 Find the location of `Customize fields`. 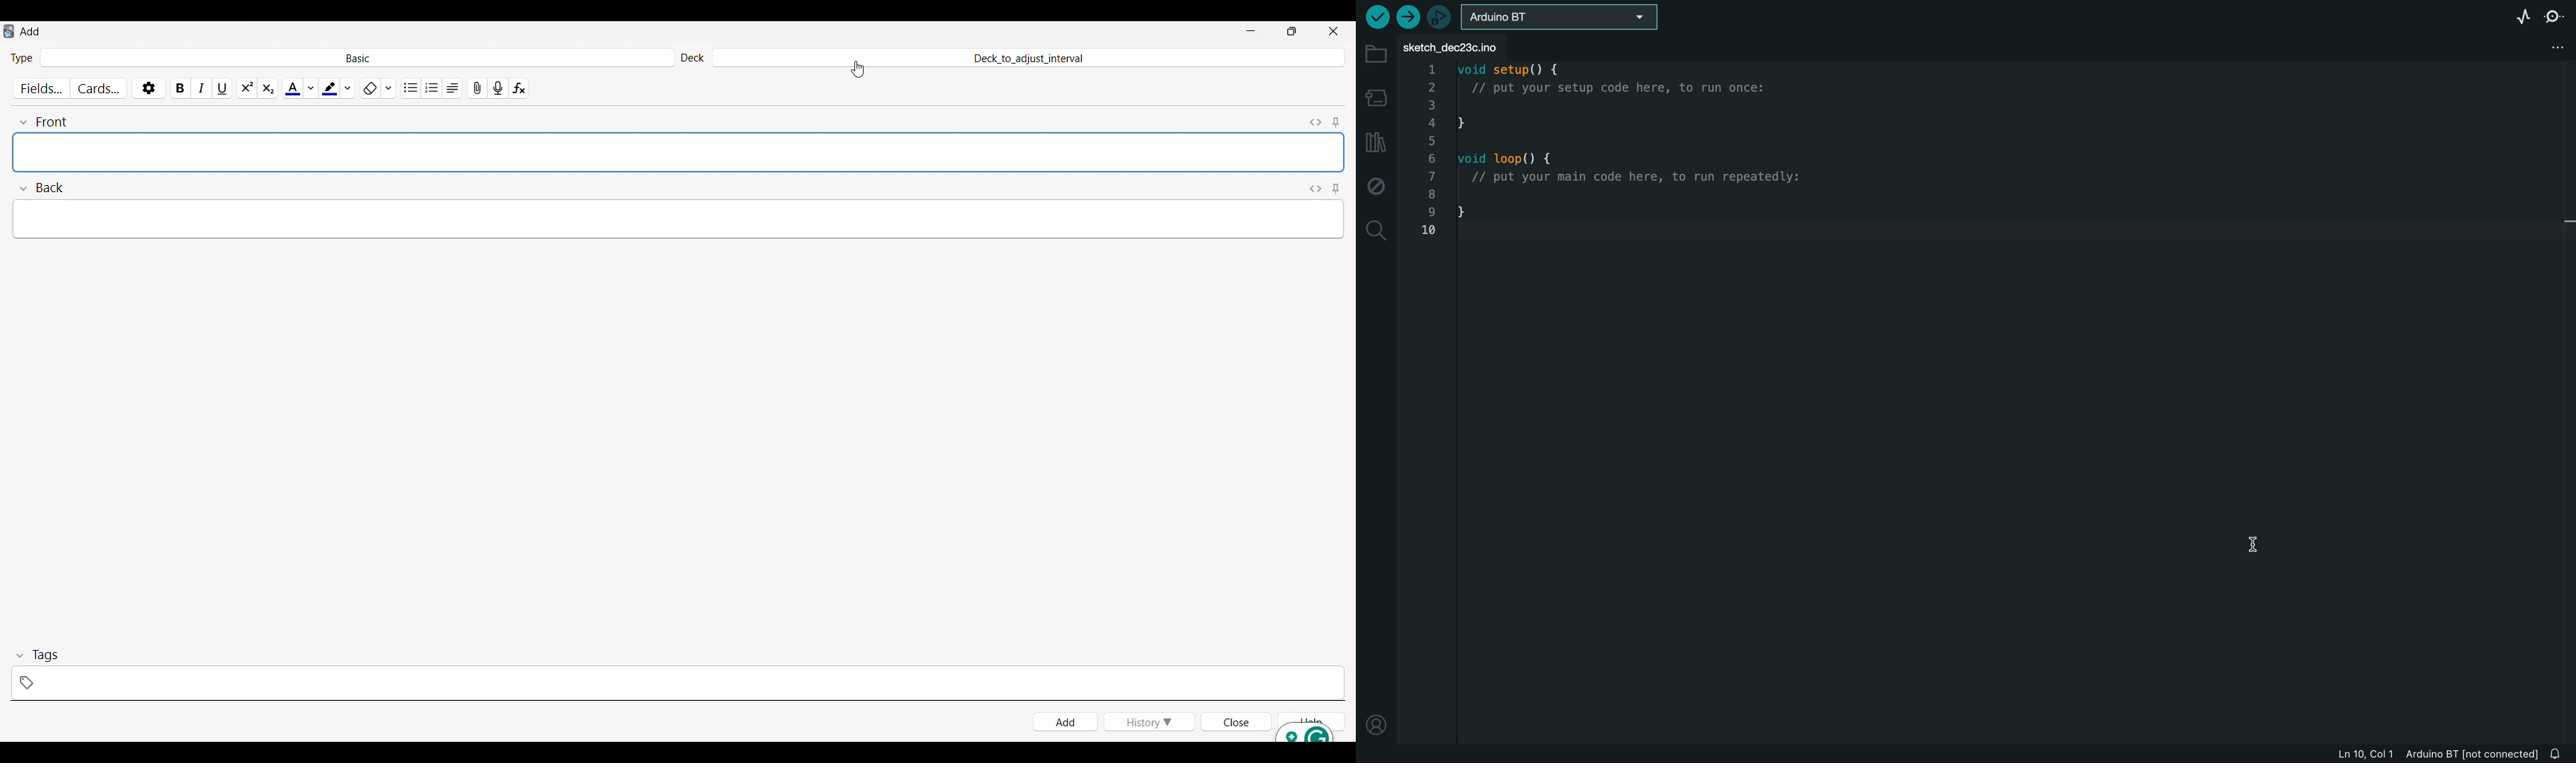

Customize fields is located at coordinates (43, 88).